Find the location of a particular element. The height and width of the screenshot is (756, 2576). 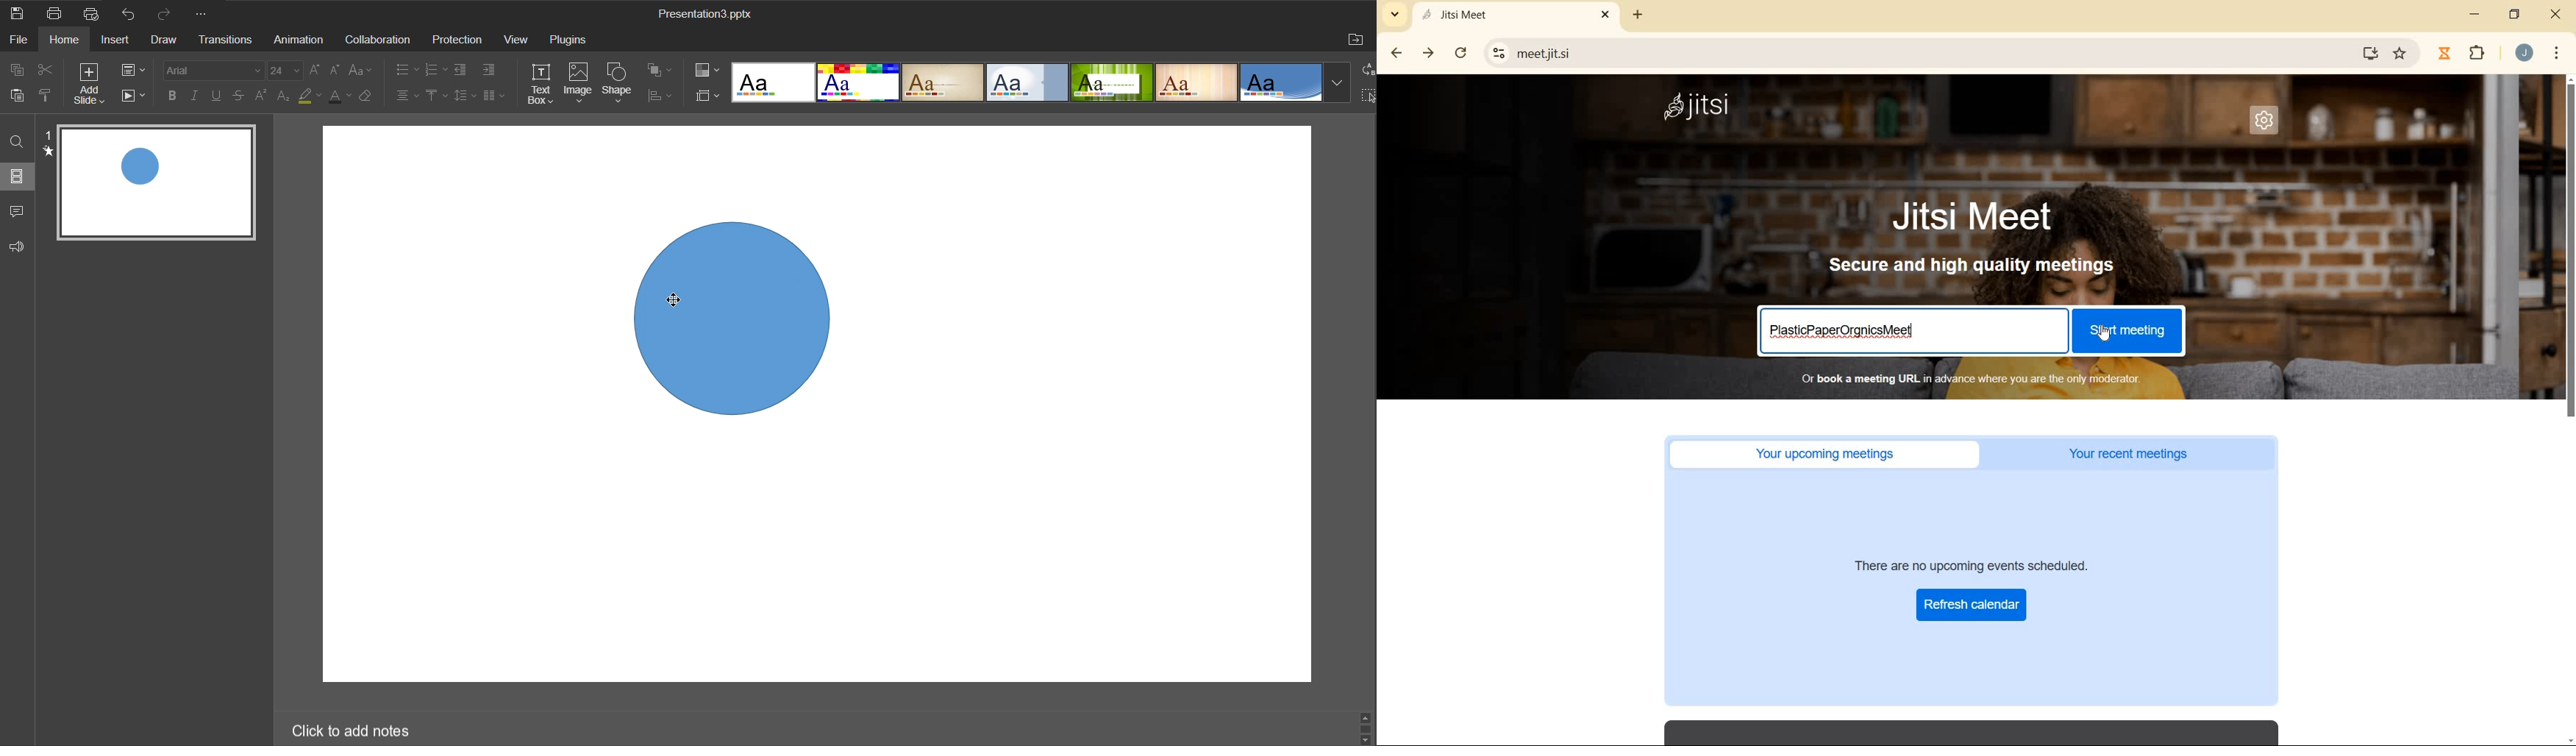

Lists is located at coordinates (403, 68).